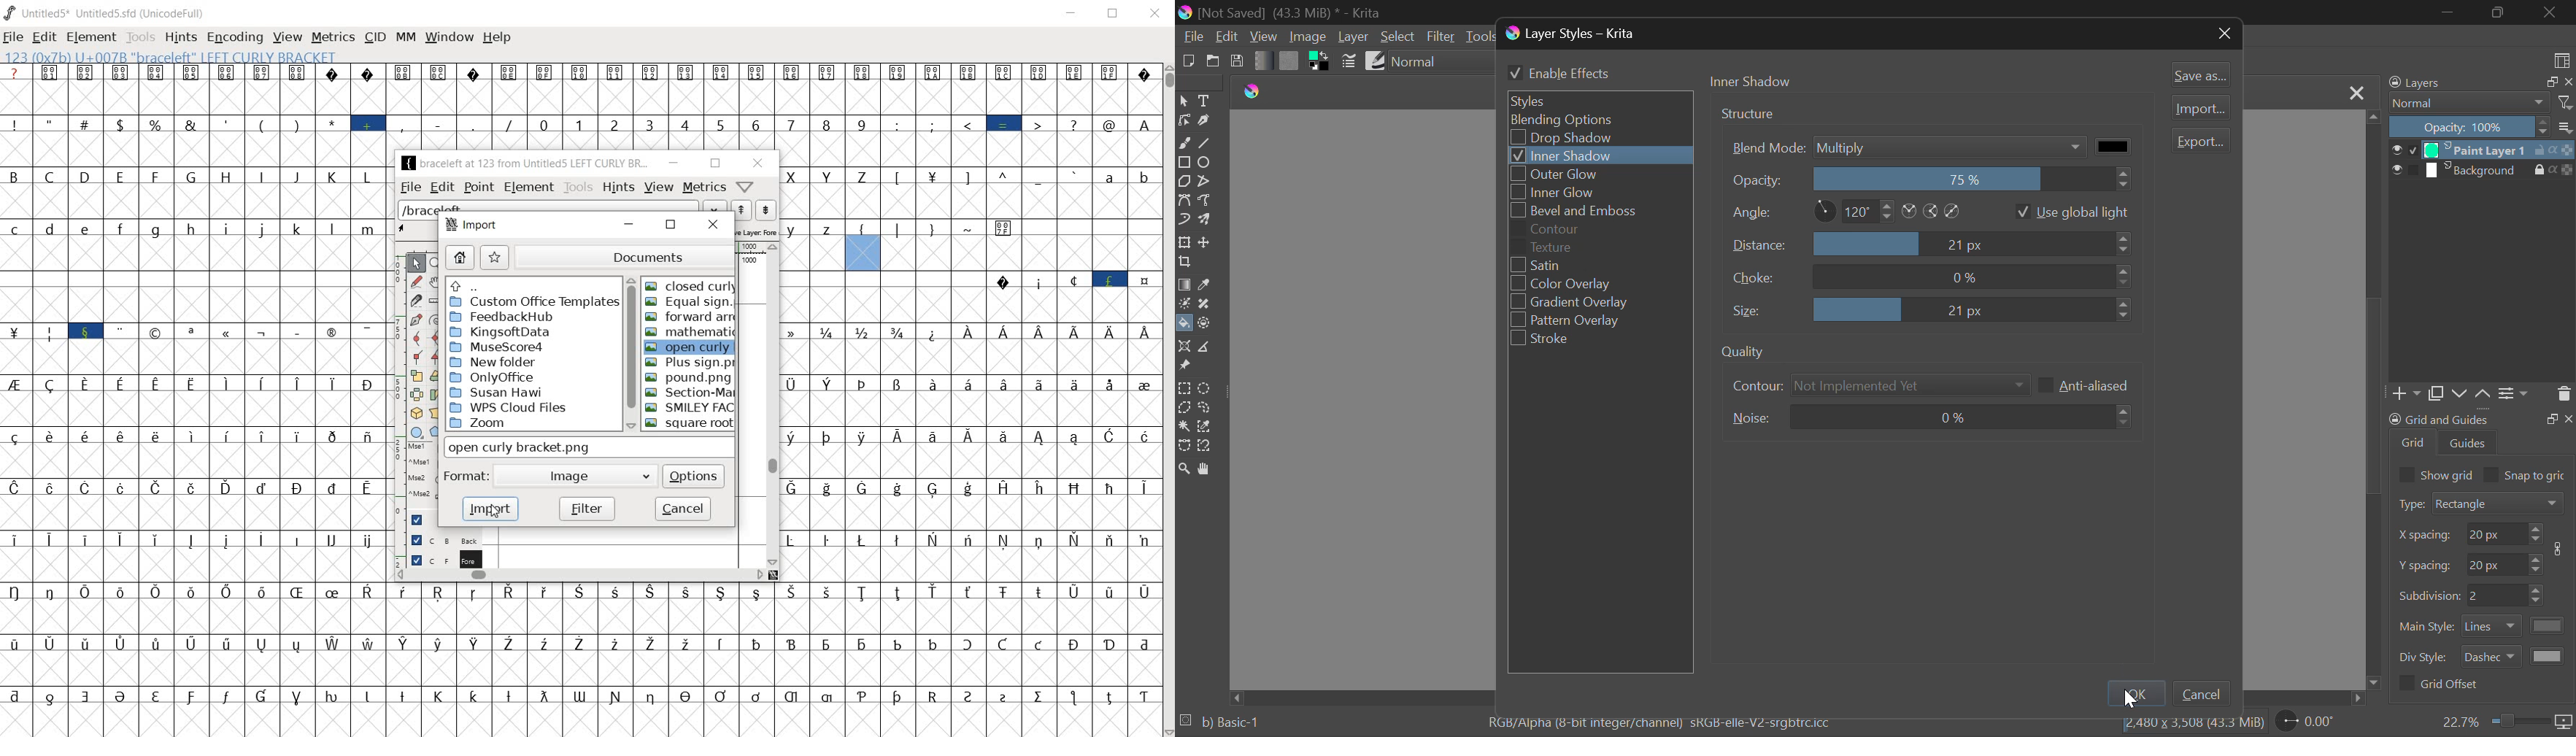 The width and height of the screenshot is (2576, 756). What do you see at coordinates (2369, 397) in the screenshot?
I see `scrollbar` at bounding box center [2369, 397].